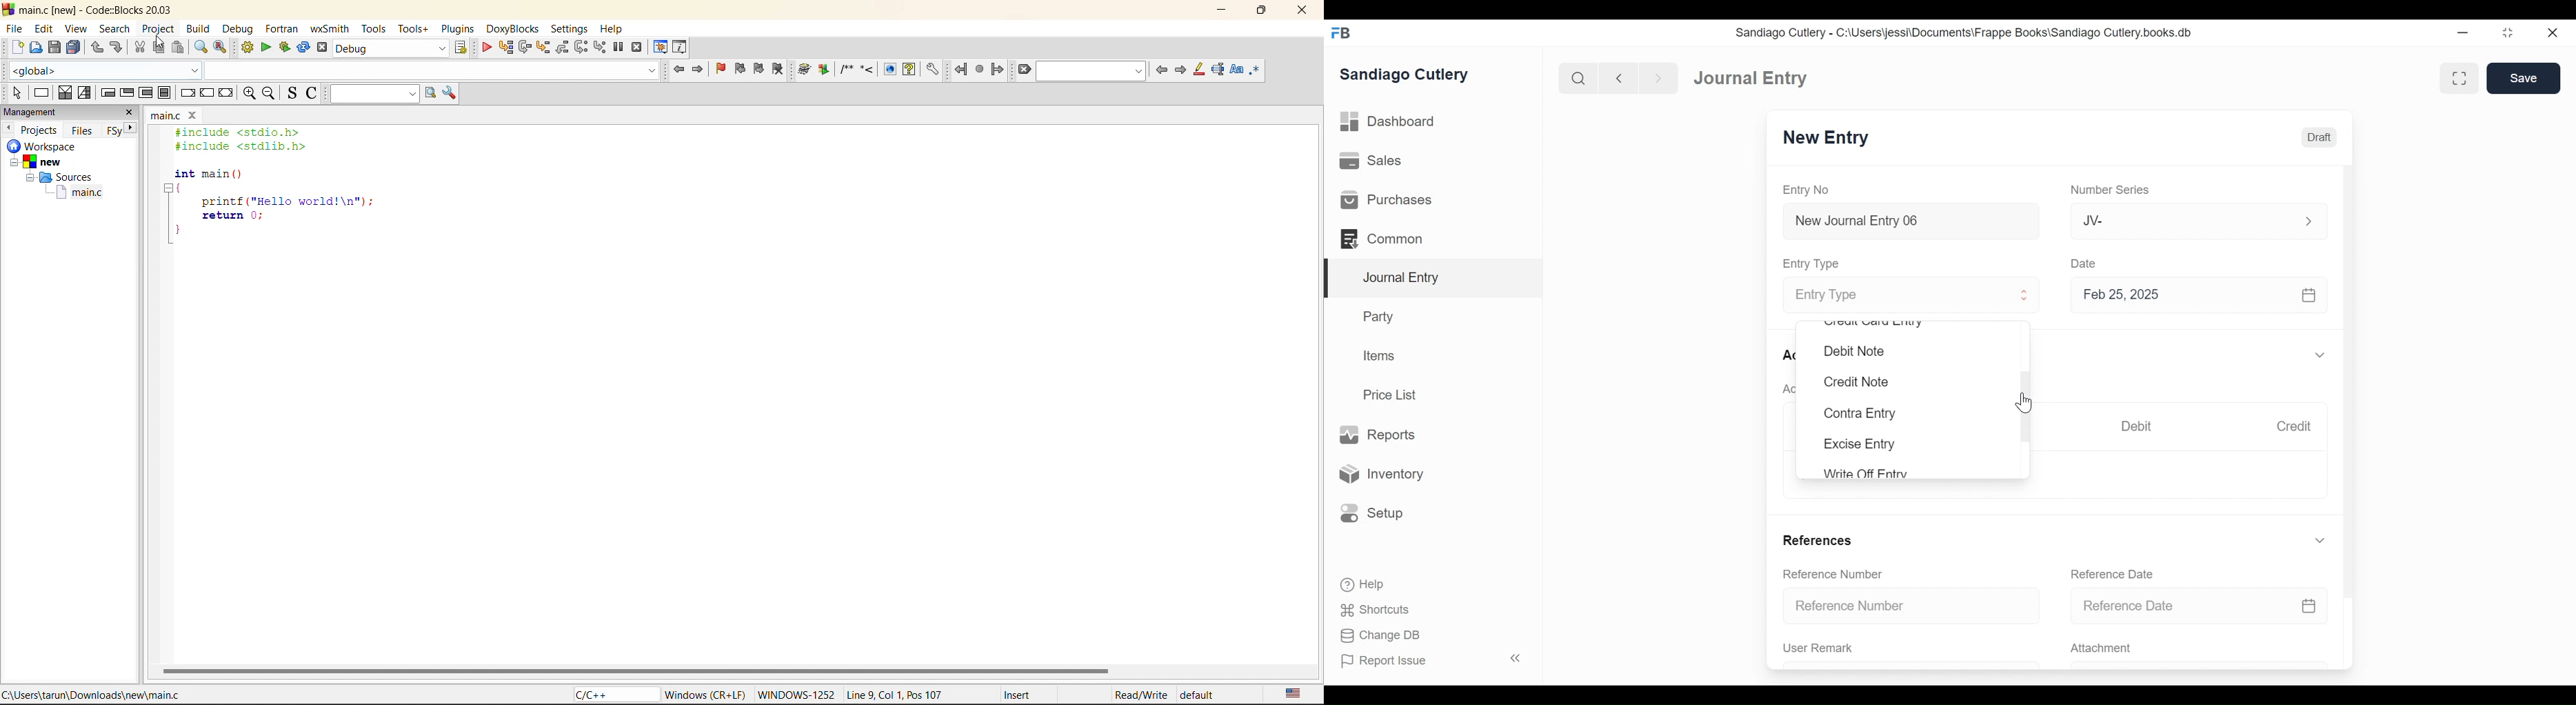 This screenshot has width=2576, height=728. I want to click on Sandiago Cutlery - C:\Users\jessi\Documents\Frappe Books\Sandiago Cutlery.books.db, so click(1965, 33).